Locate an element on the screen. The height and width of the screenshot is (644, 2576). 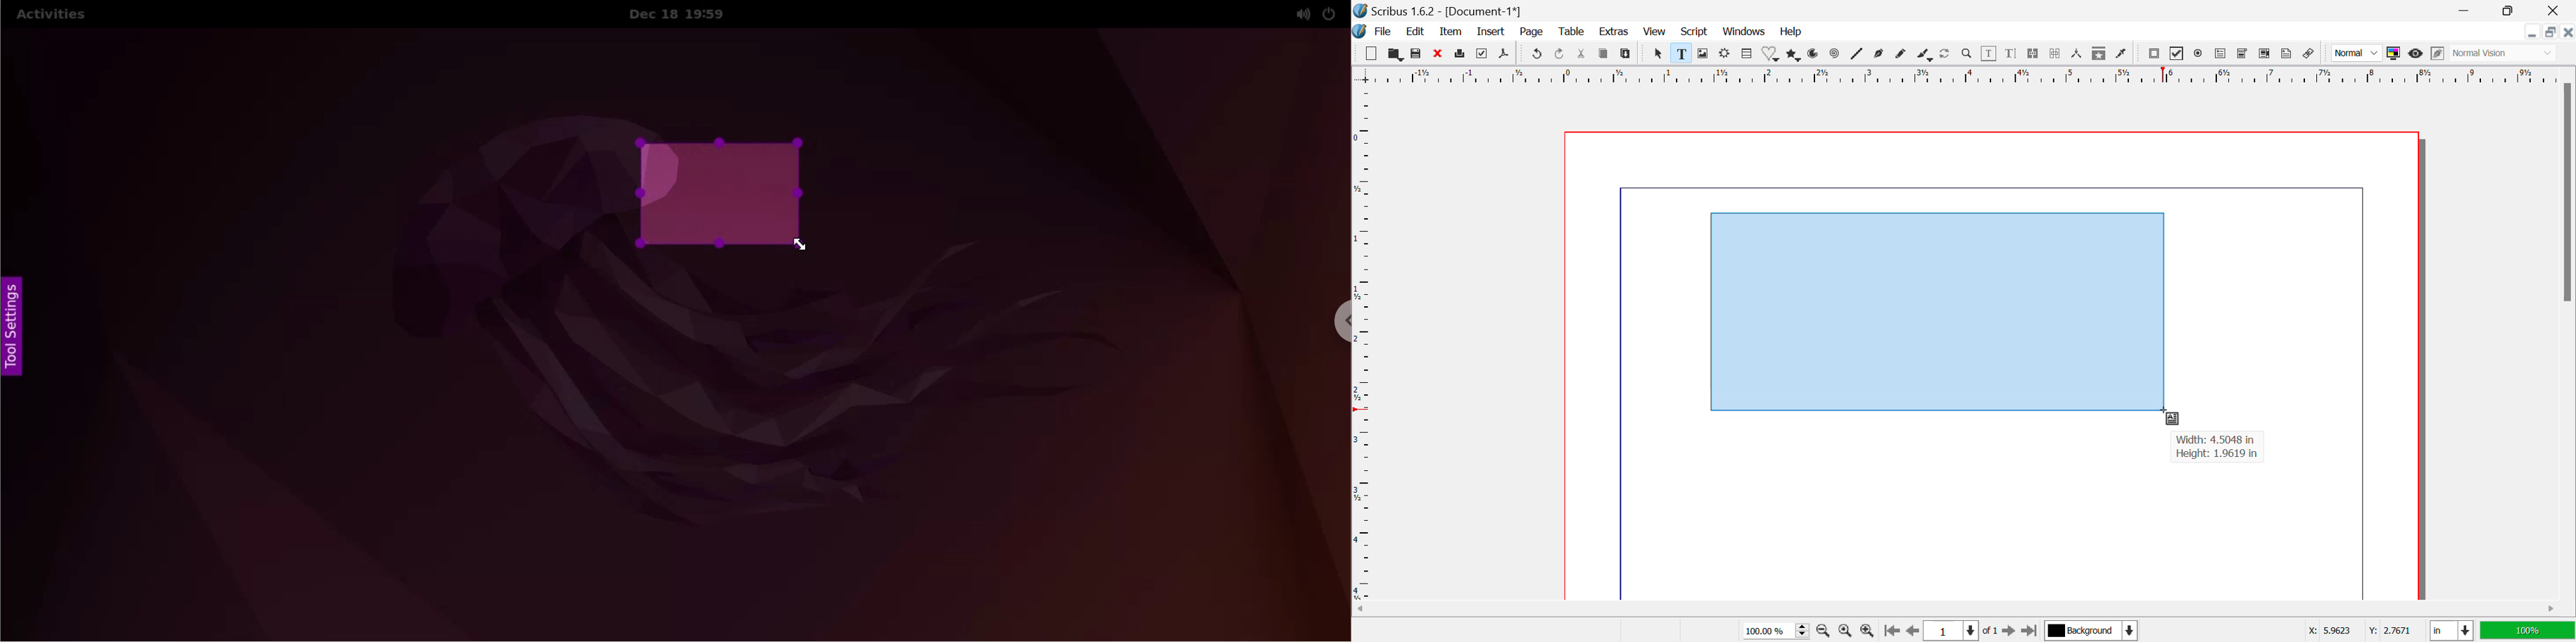
Item is located at coordinates (1451, 33).